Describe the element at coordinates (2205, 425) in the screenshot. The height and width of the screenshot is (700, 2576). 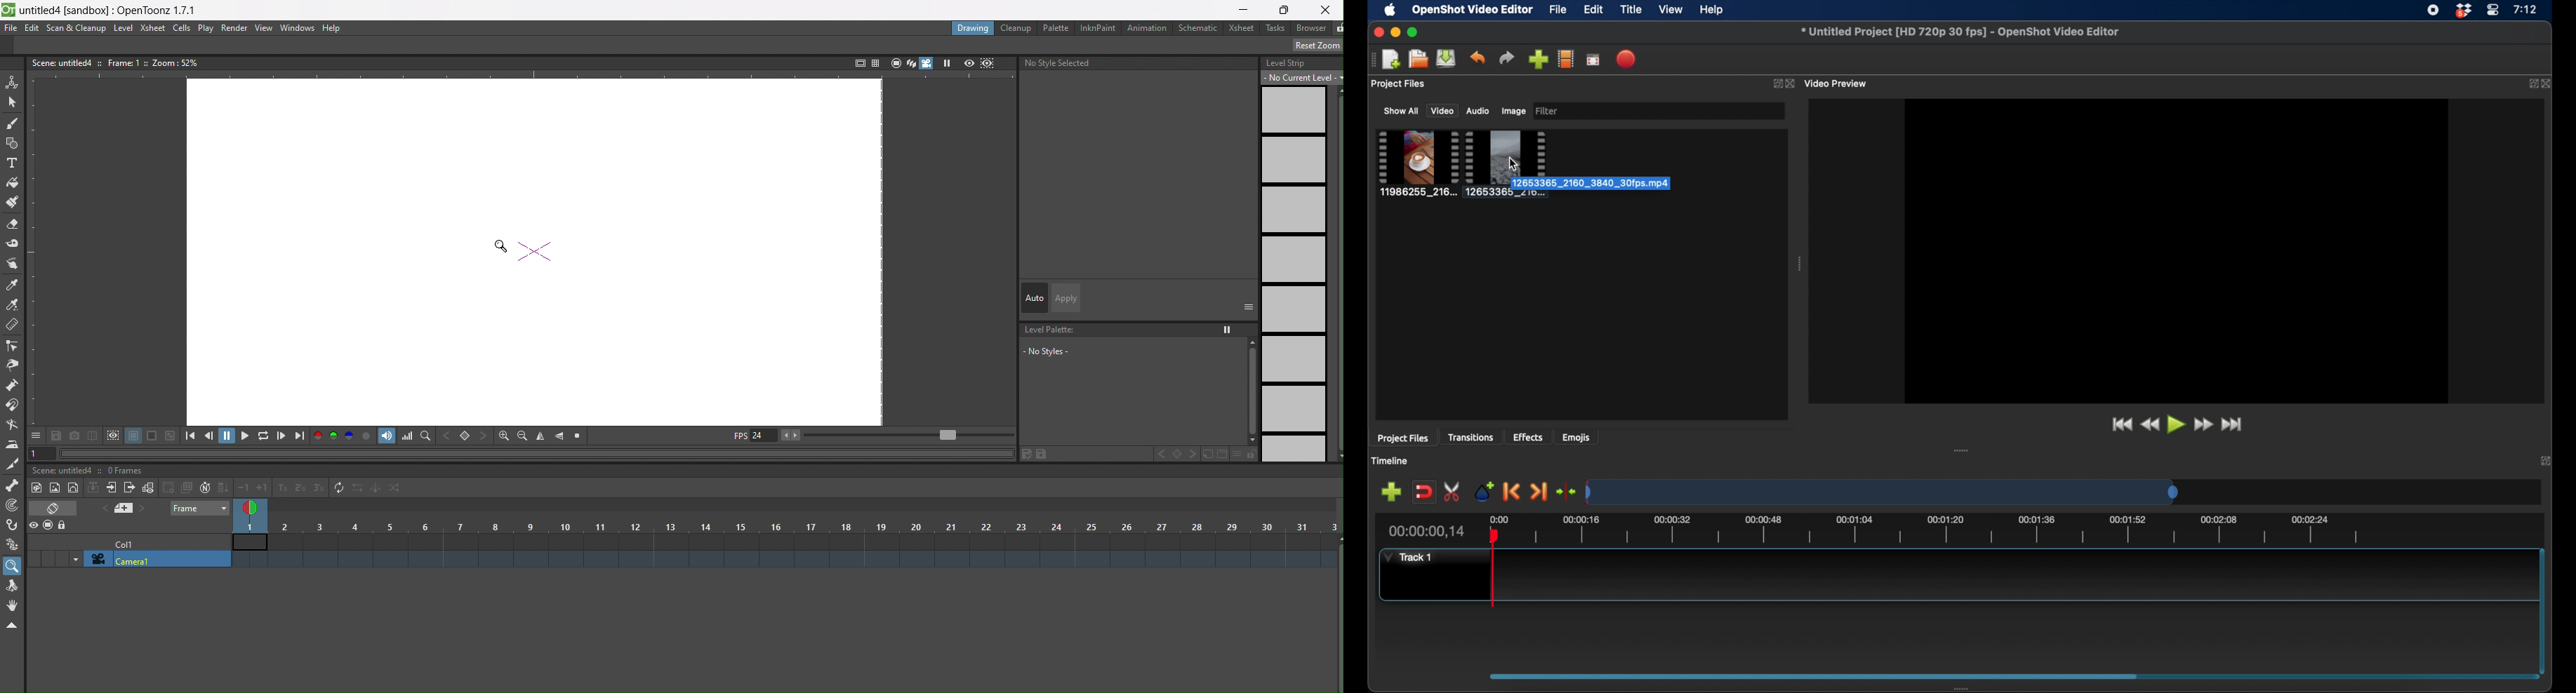
I see `fast forward` at that location.